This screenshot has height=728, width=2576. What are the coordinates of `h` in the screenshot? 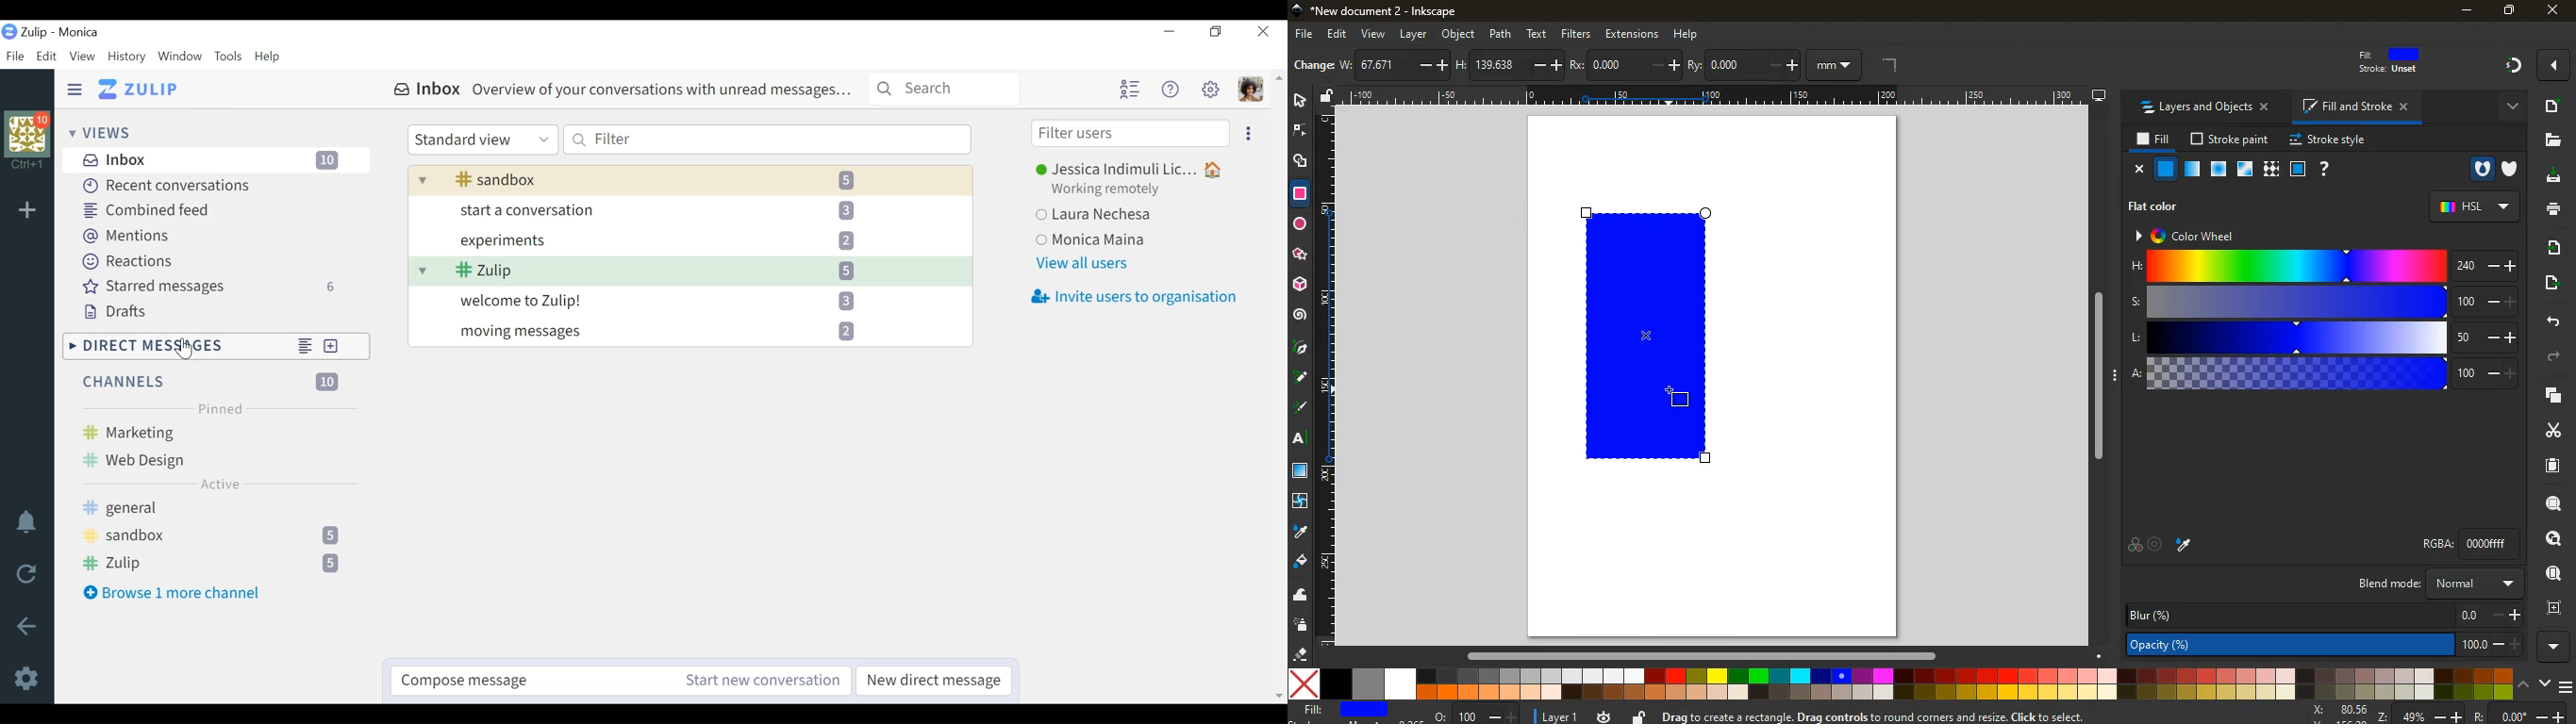 It's located at (1510, 65).